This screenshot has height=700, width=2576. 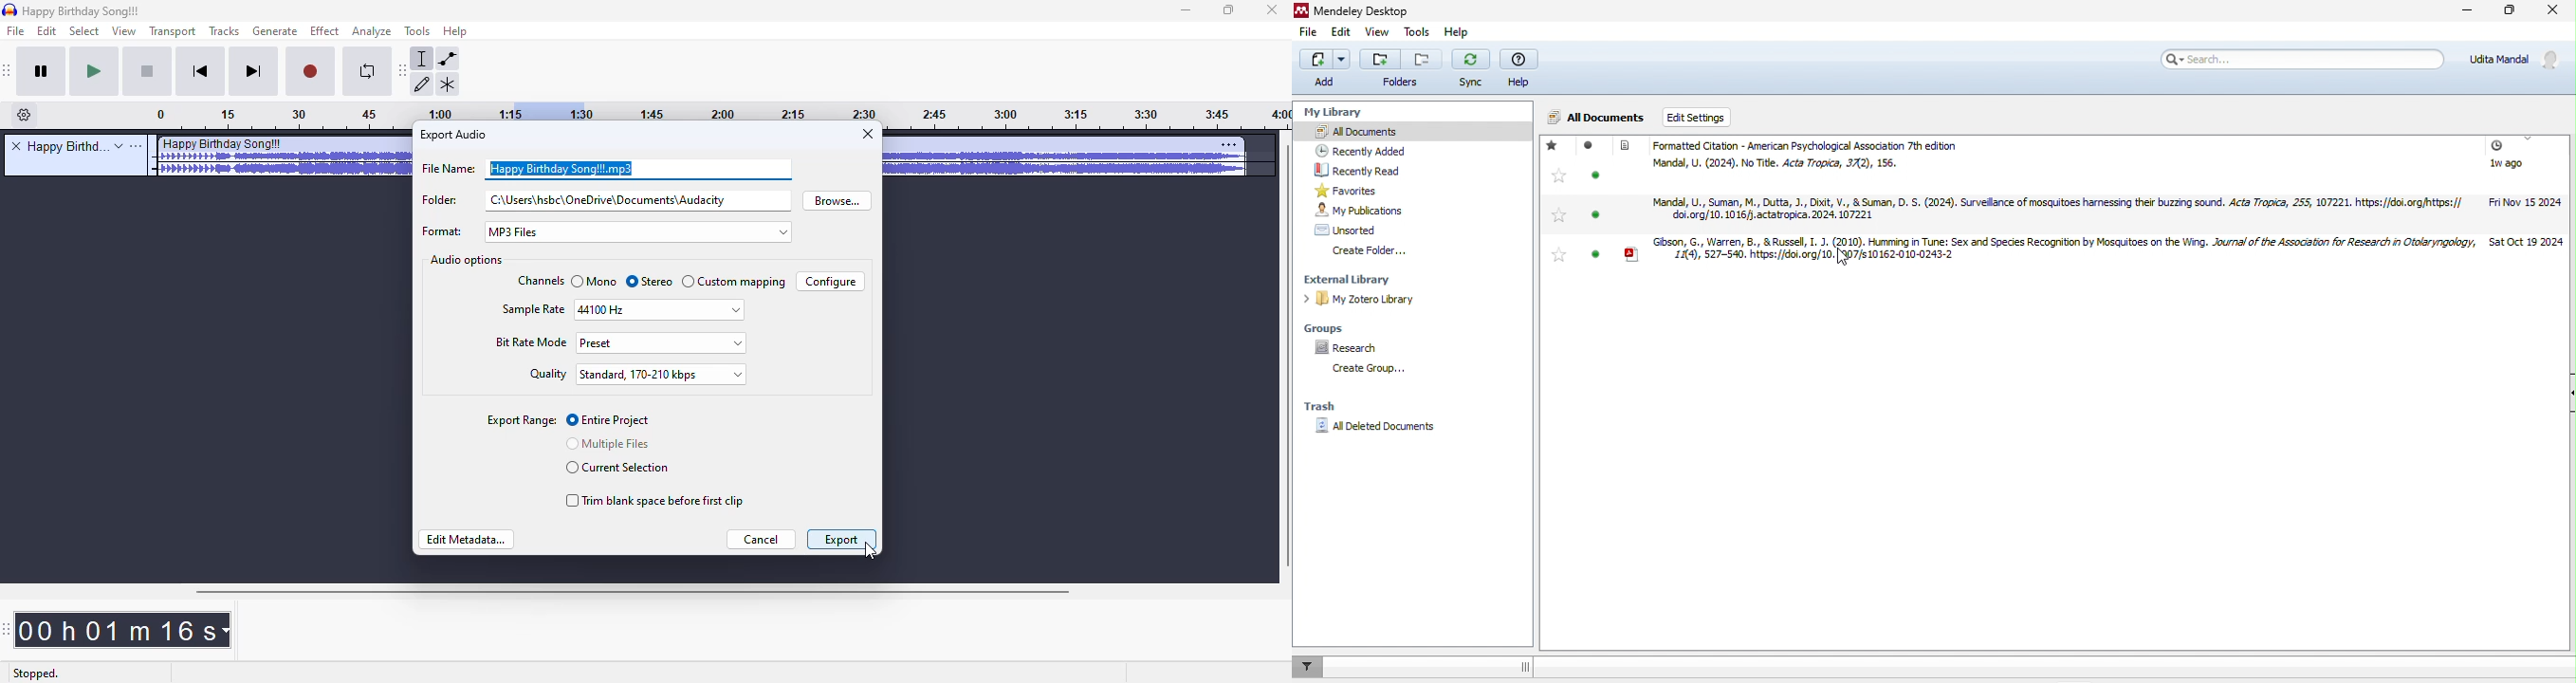 What do you see at coordinates (95, 72) in the screenshot?
I see `play` at bounding box center [95, 72].